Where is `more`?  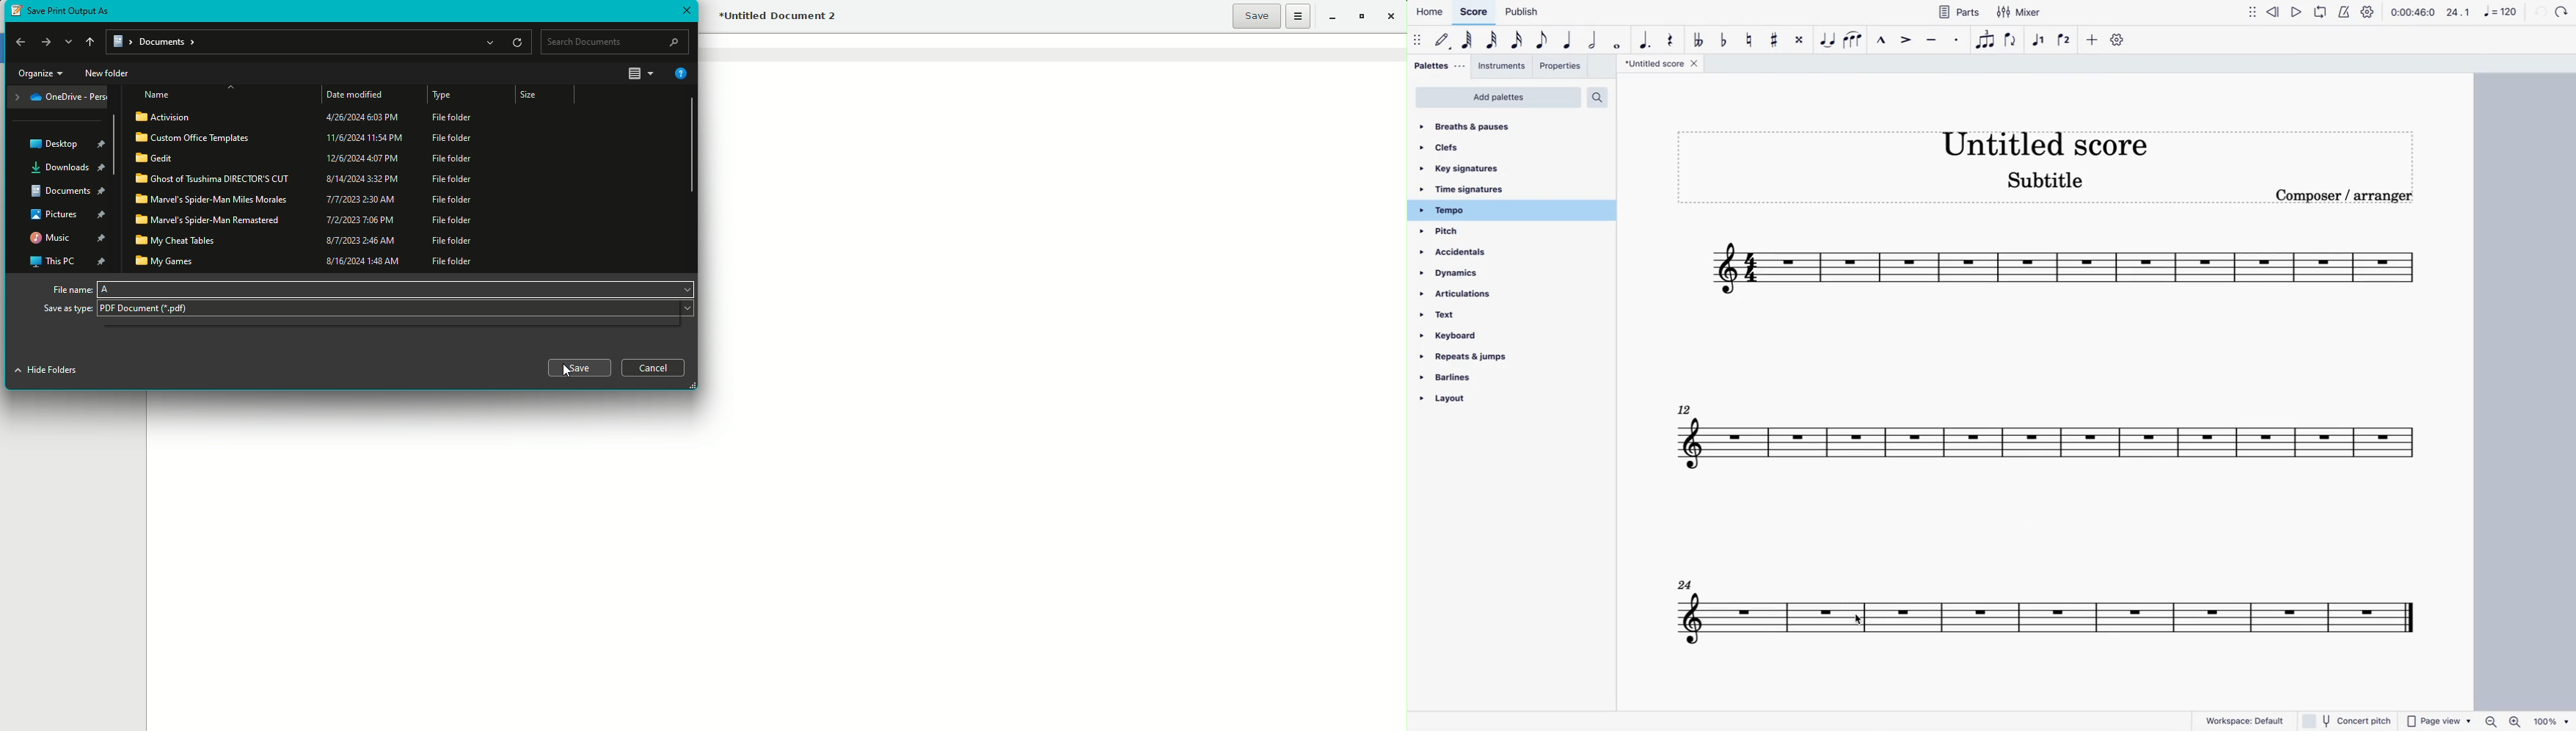 more is located at coordinates (2093, 40).